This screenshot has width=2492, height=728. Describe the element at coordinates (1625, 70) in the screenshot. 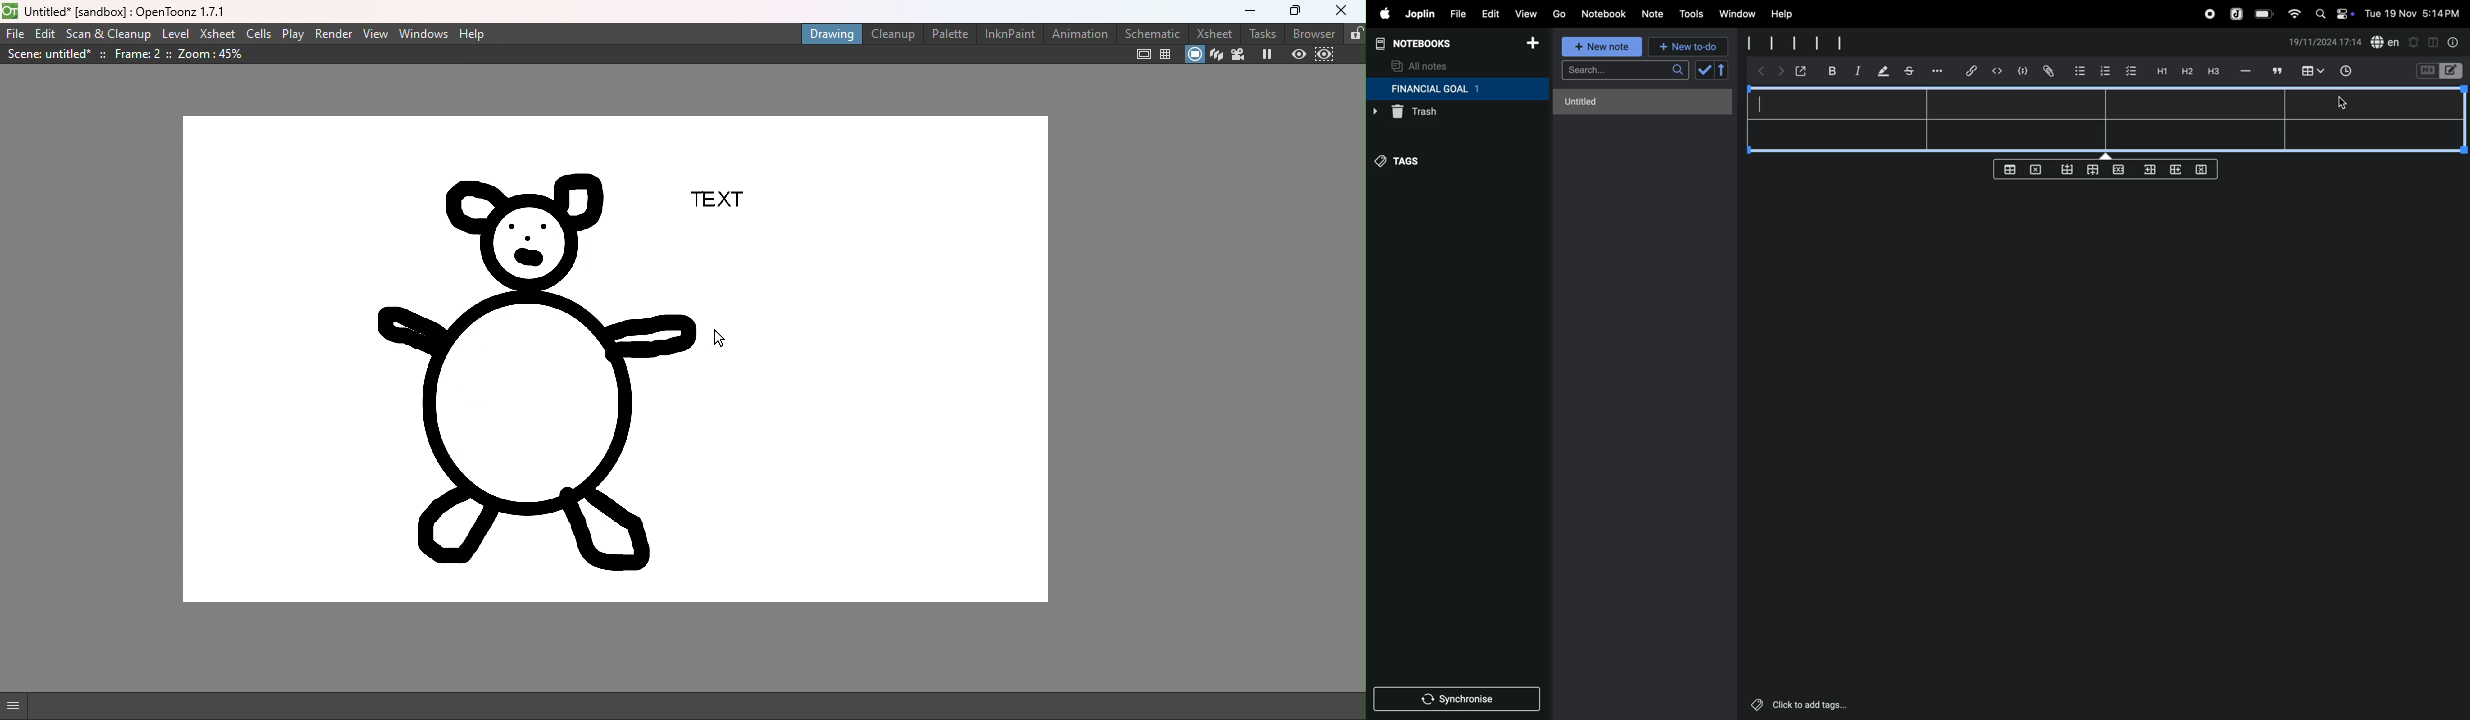

I see `search` at that location.